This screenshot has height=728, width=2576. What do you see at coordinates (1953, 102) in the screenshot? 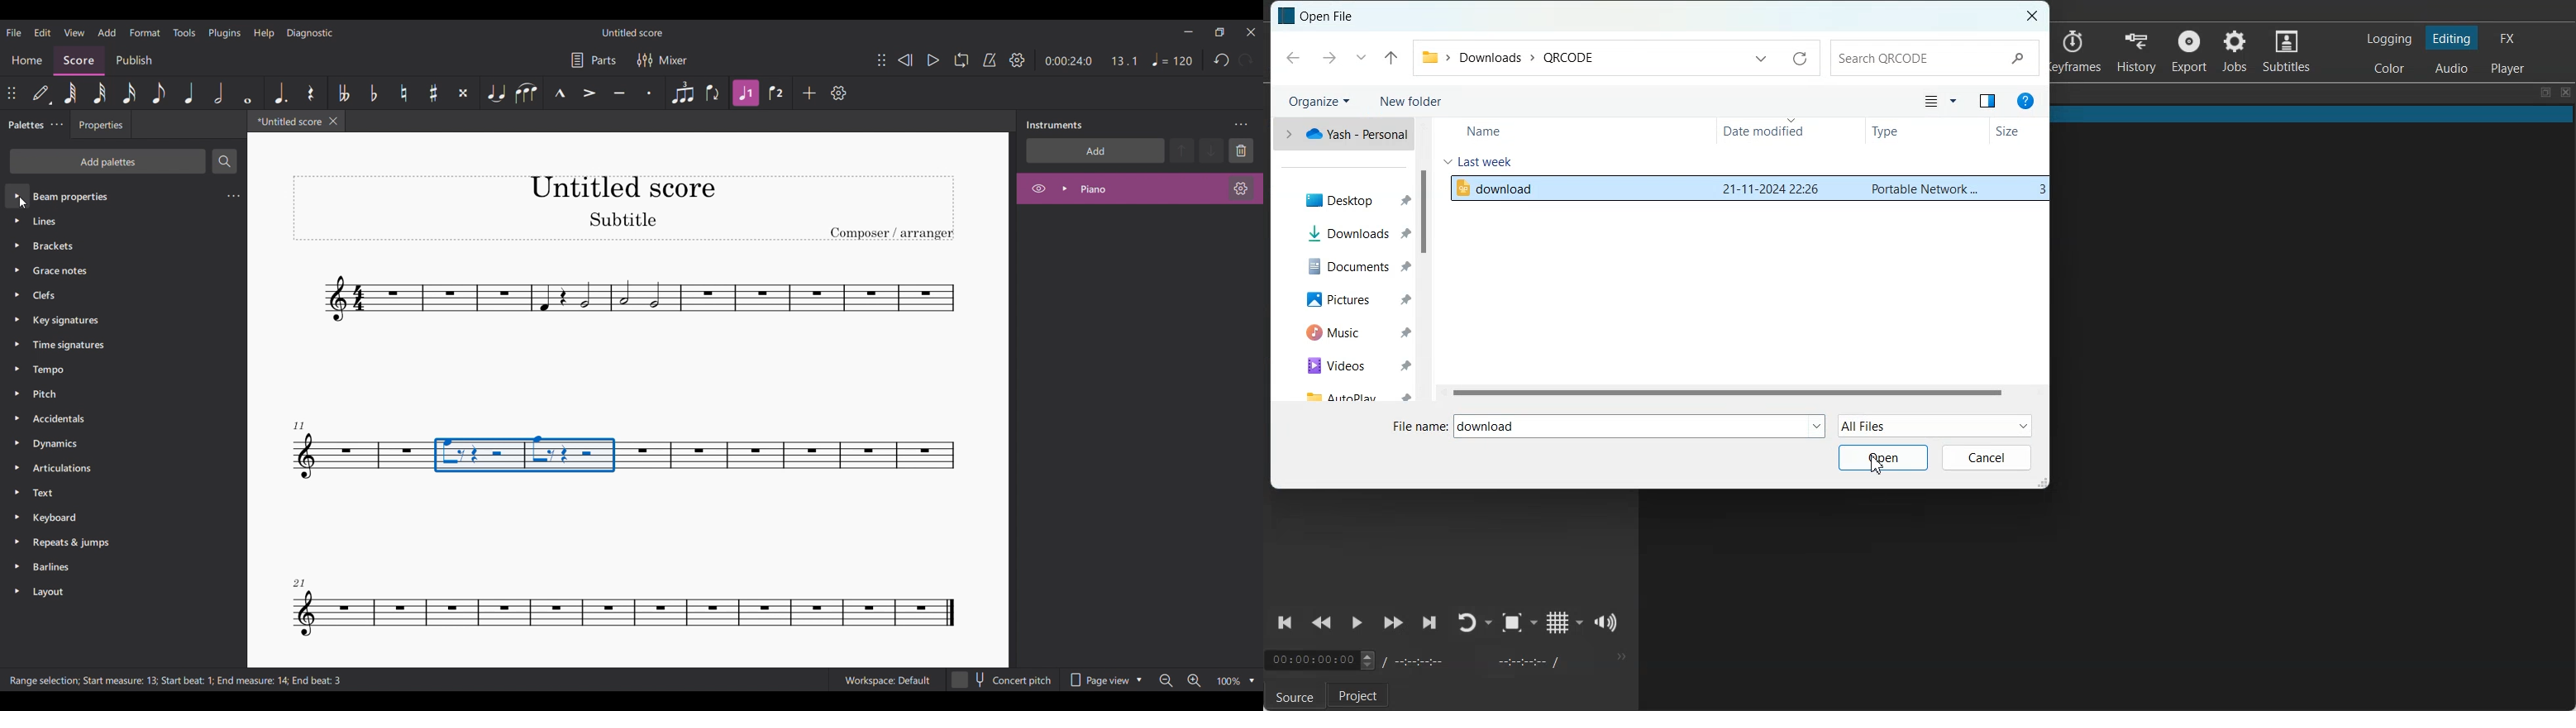
I see `More Option` at bounding box center [1953, 102].